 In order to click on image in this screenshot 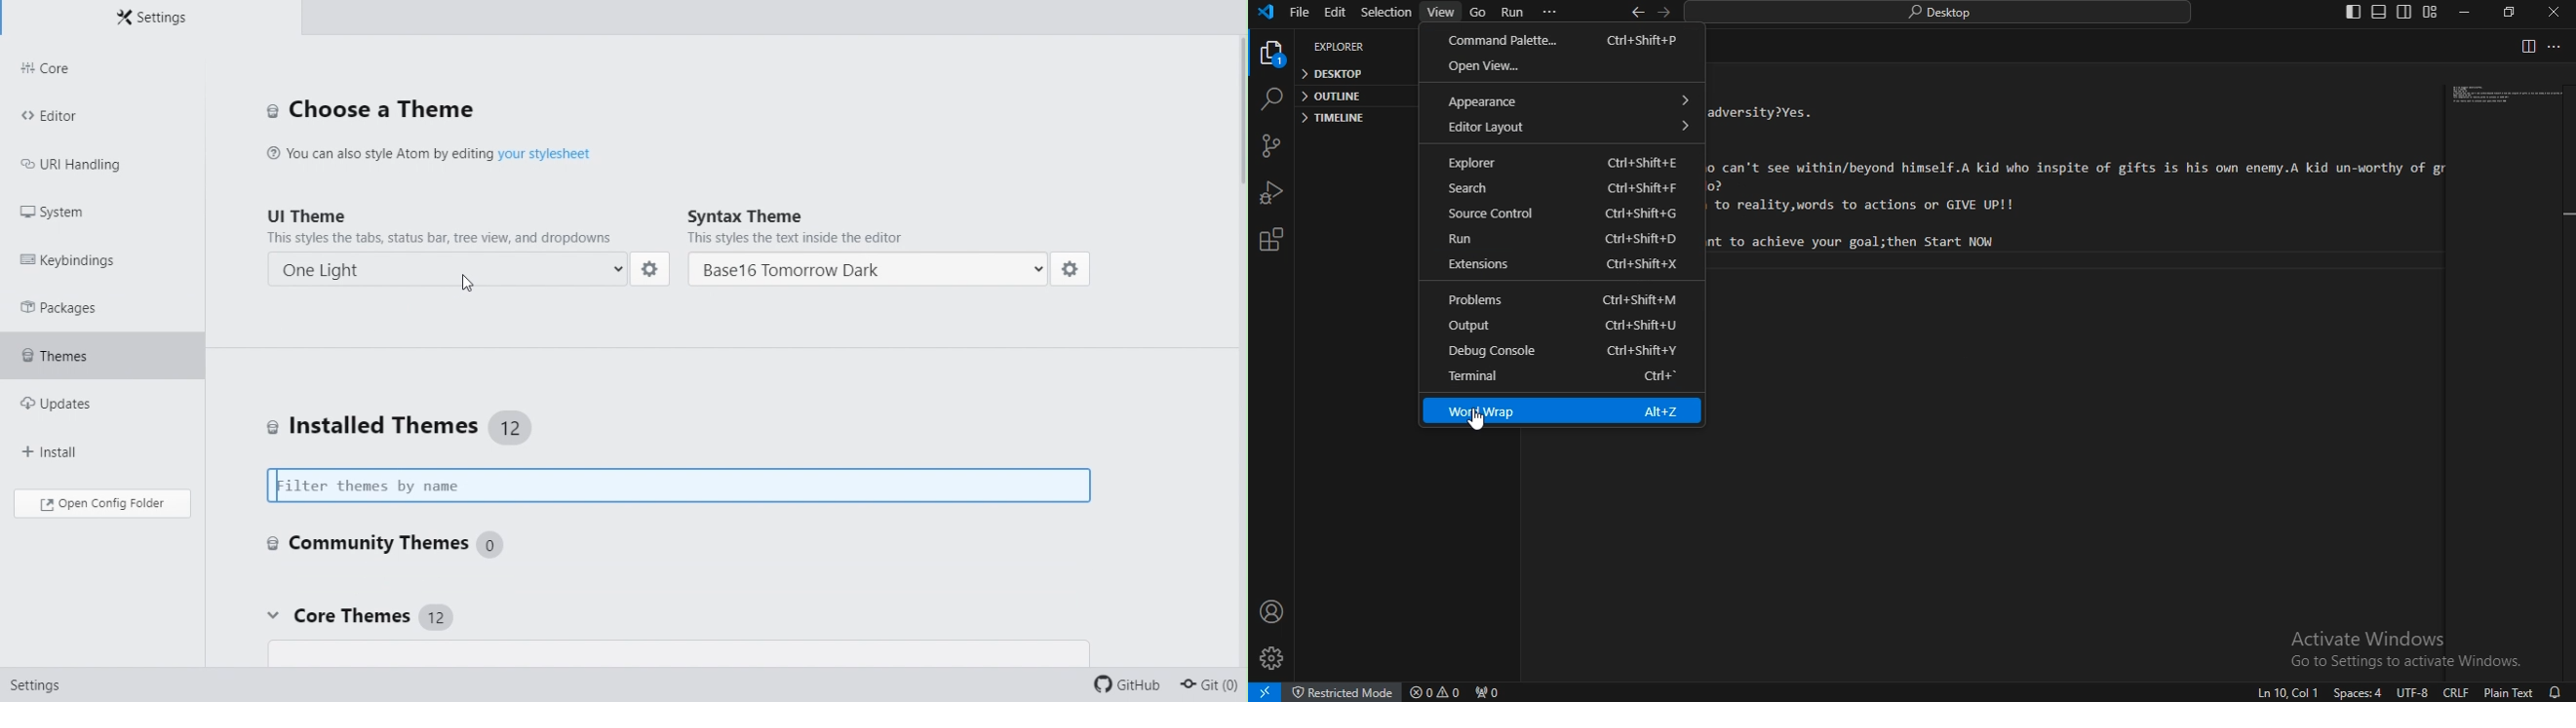, I will do `click(2505, 97)`.